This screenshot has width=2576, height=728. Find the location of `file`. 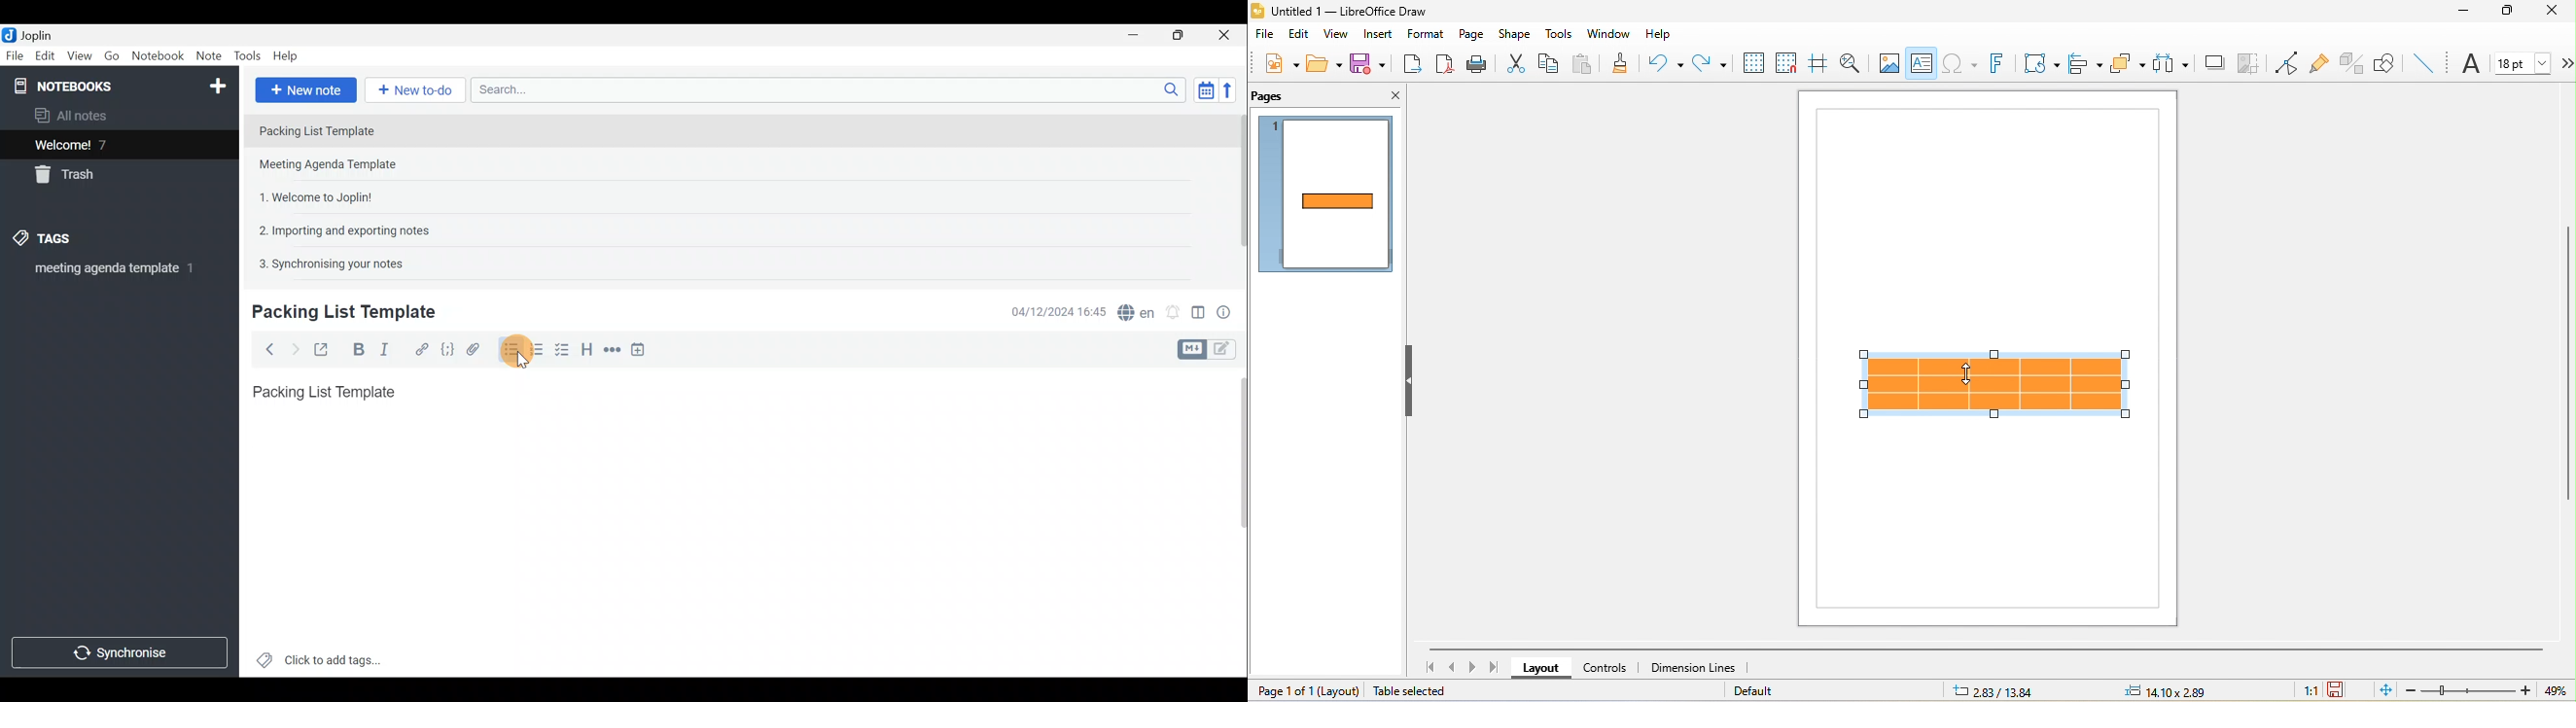

file is located at coordinates (1262, 33).